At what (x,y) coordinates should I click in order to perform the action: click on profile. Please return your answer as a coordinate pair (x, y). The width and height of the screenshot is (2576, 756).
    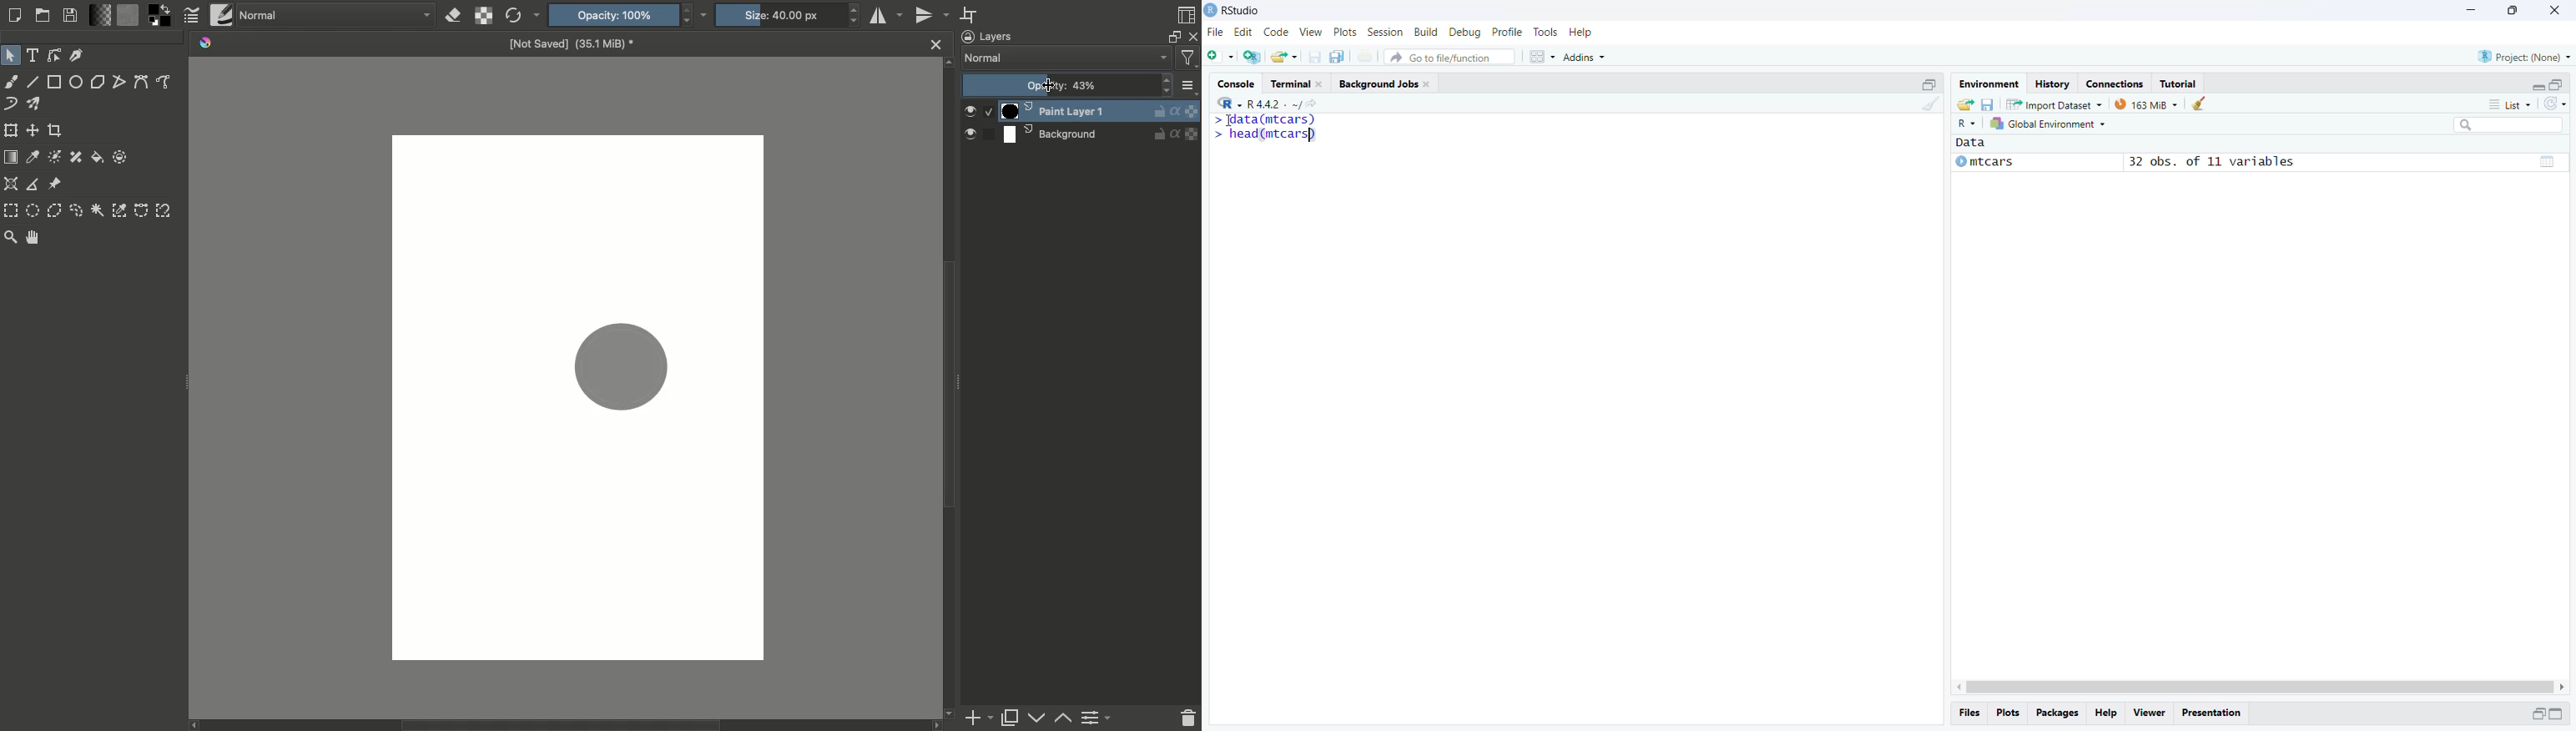
    Looking at the image, I should click on (1508, 32).